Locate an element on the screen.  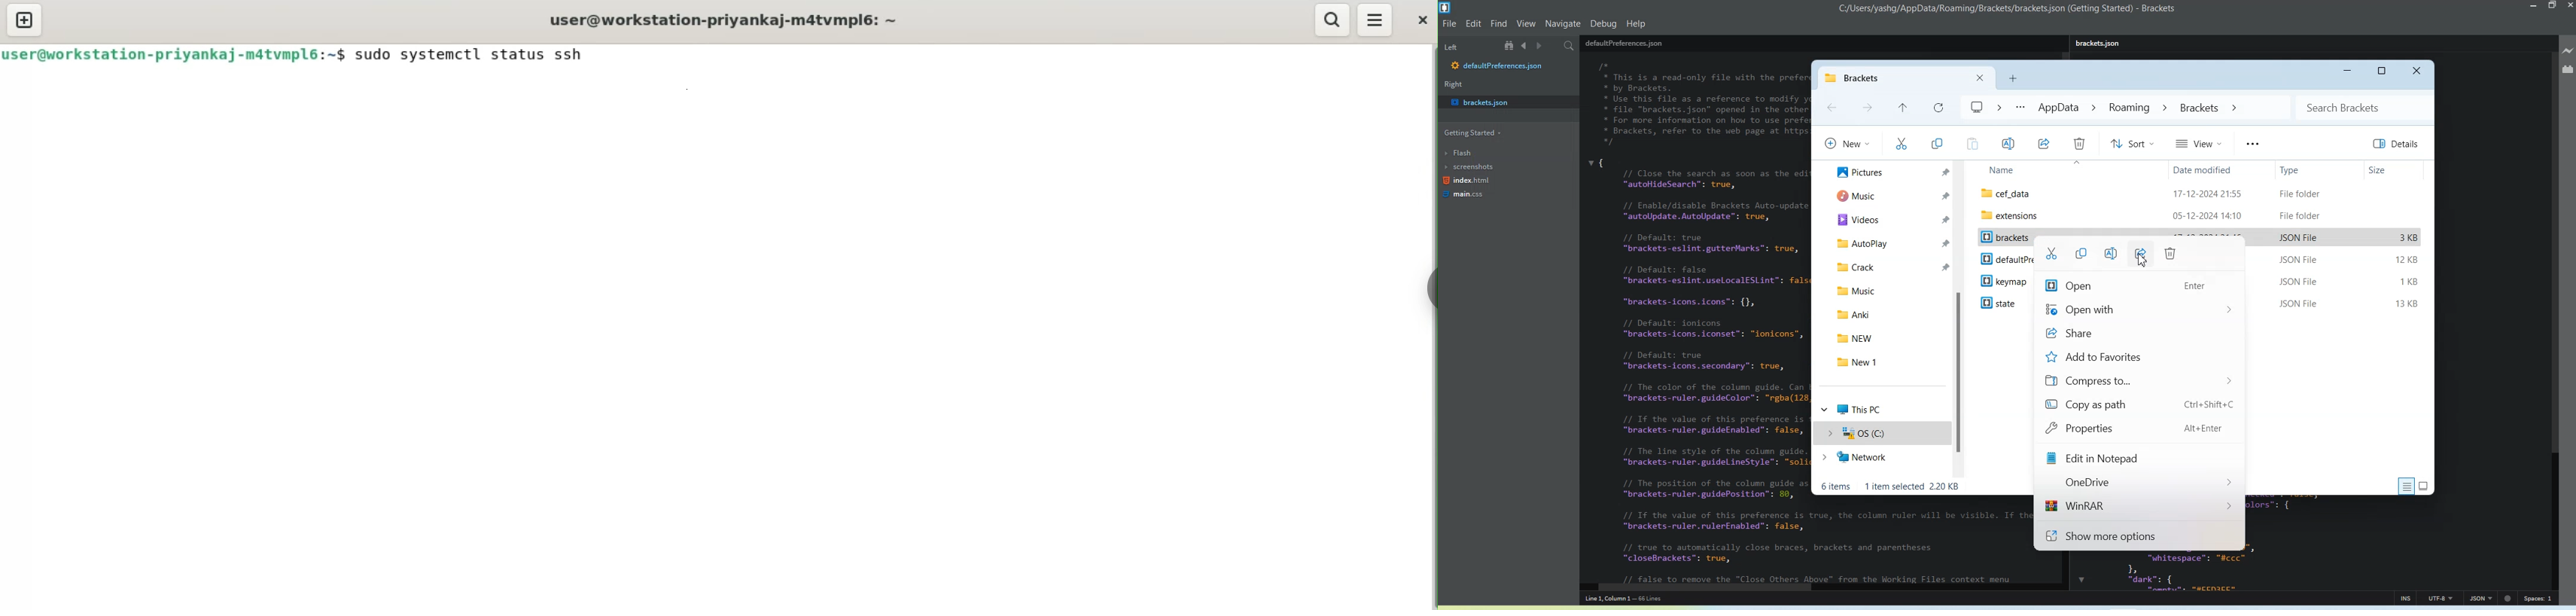
Maximize is located at coordinates (2383, 71).